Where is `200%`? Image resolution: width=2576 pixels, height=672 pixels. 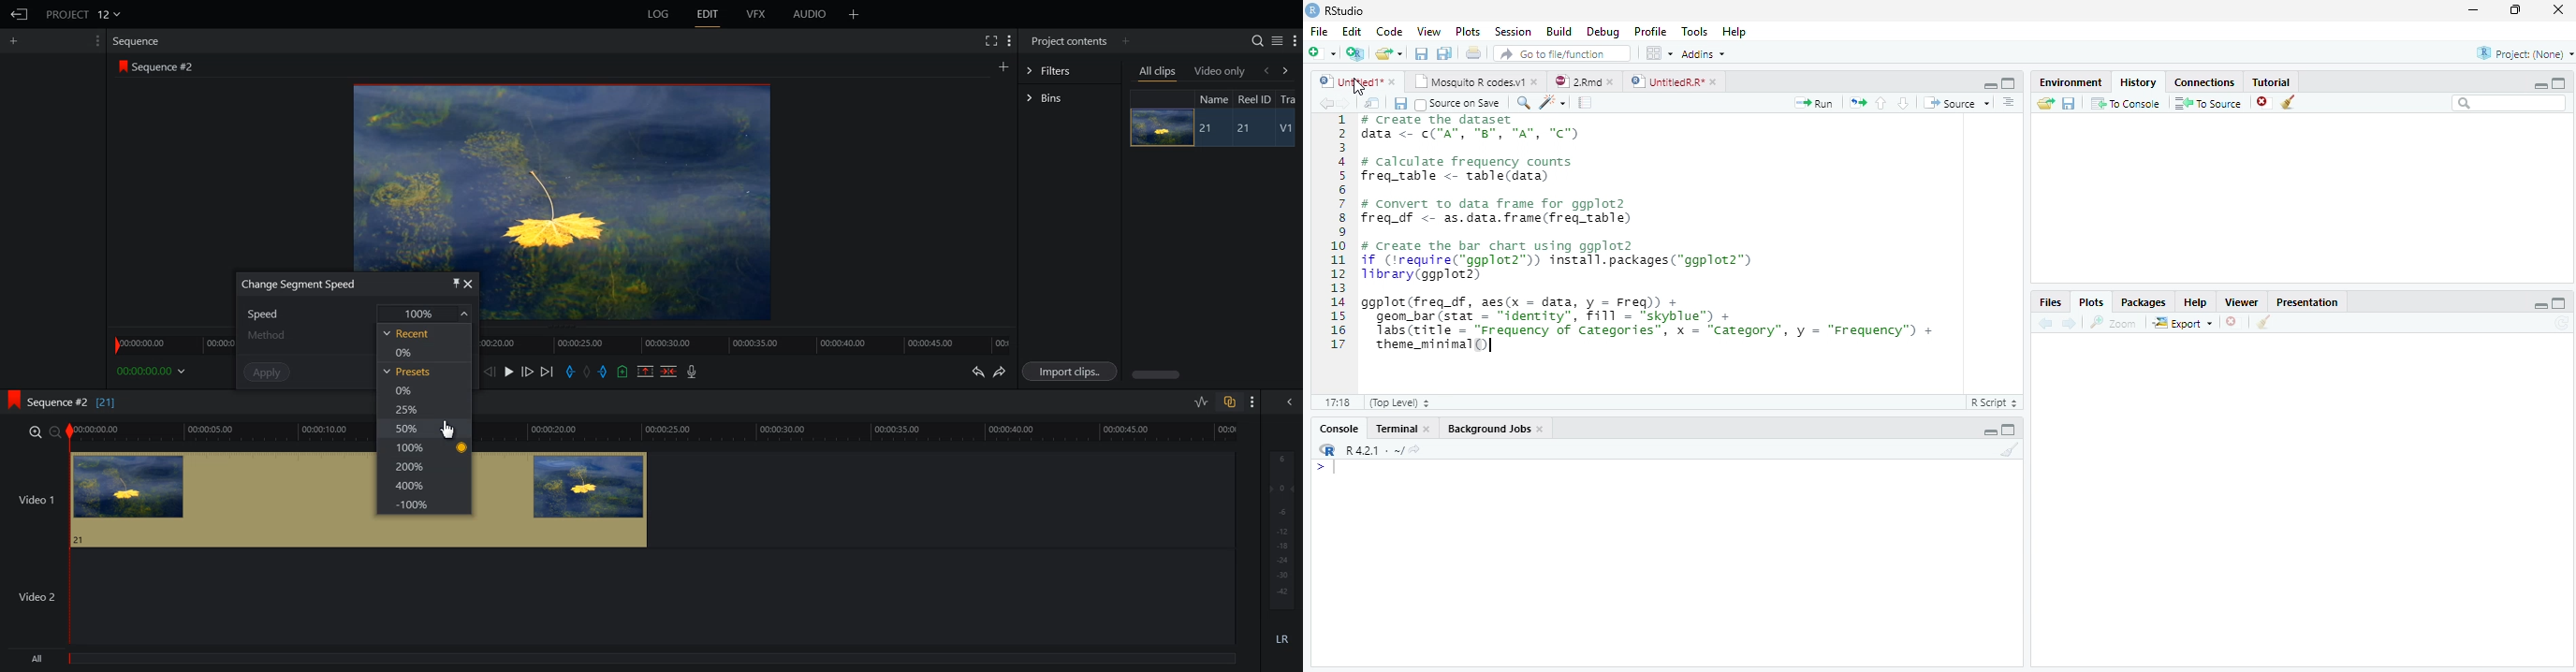 200% is located at coordinates (407, 467).